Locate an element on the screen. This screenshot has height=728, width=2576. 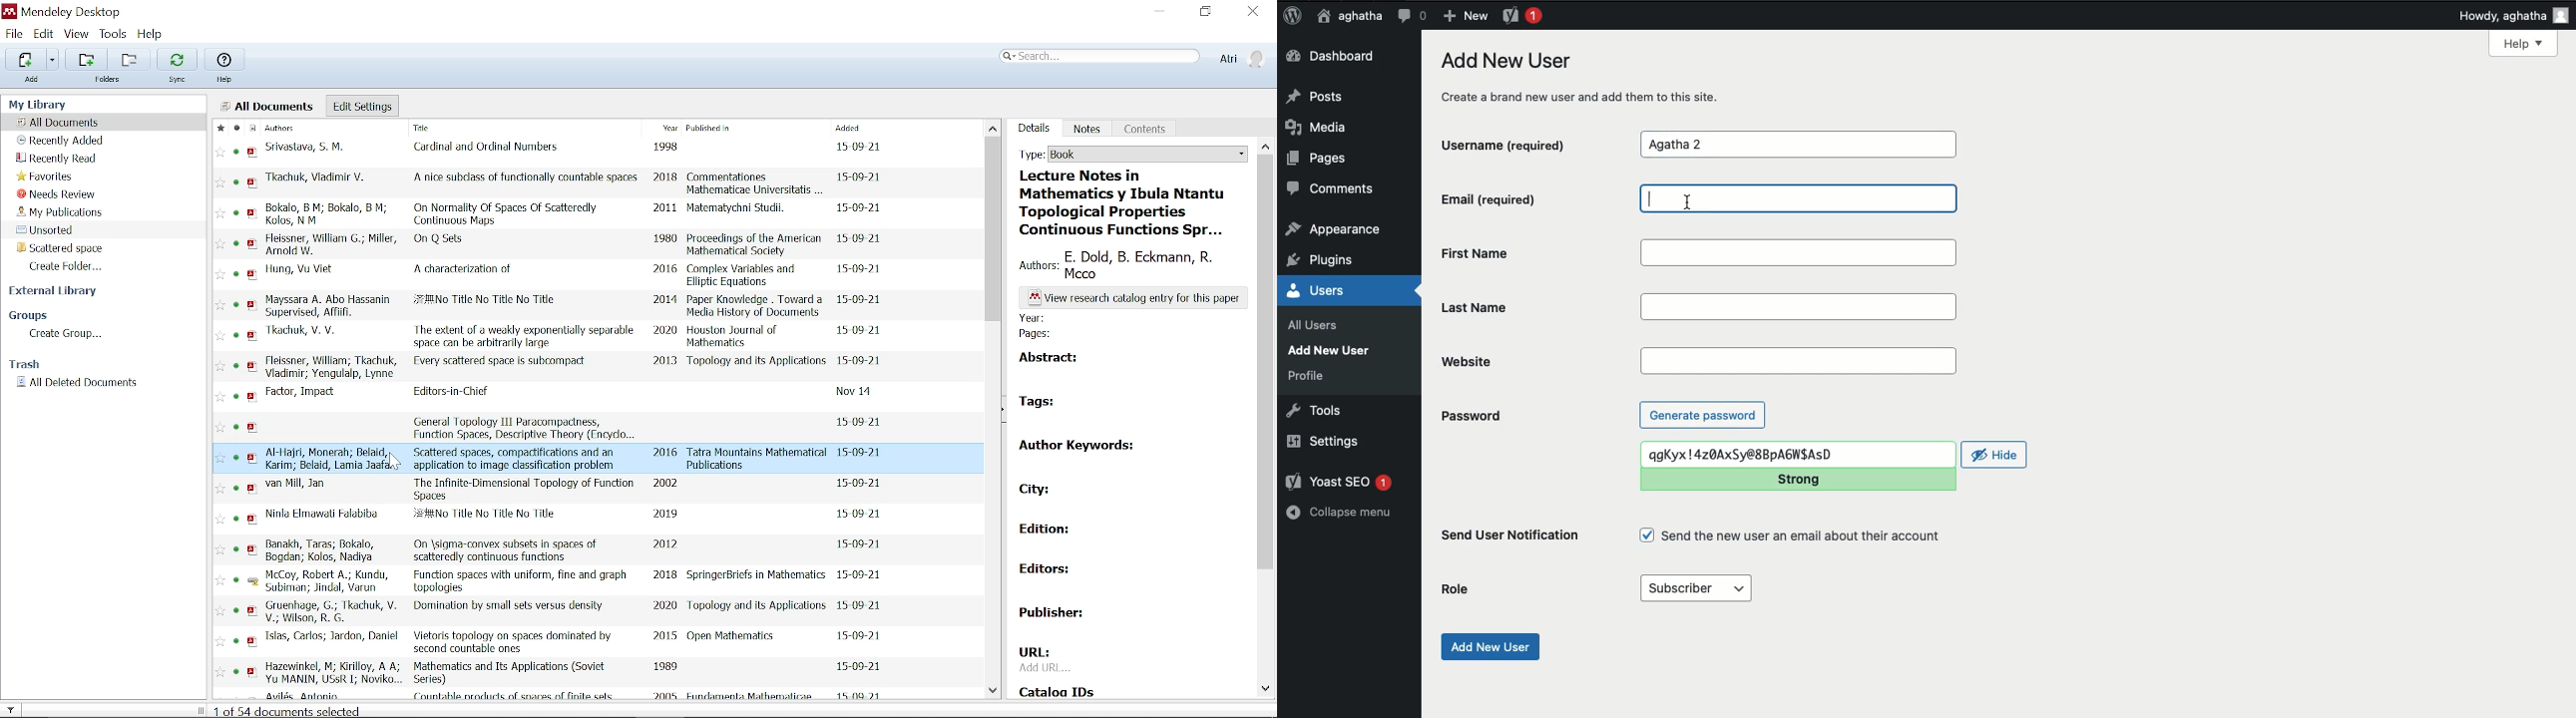
authors is located at coordinates (334, 458).